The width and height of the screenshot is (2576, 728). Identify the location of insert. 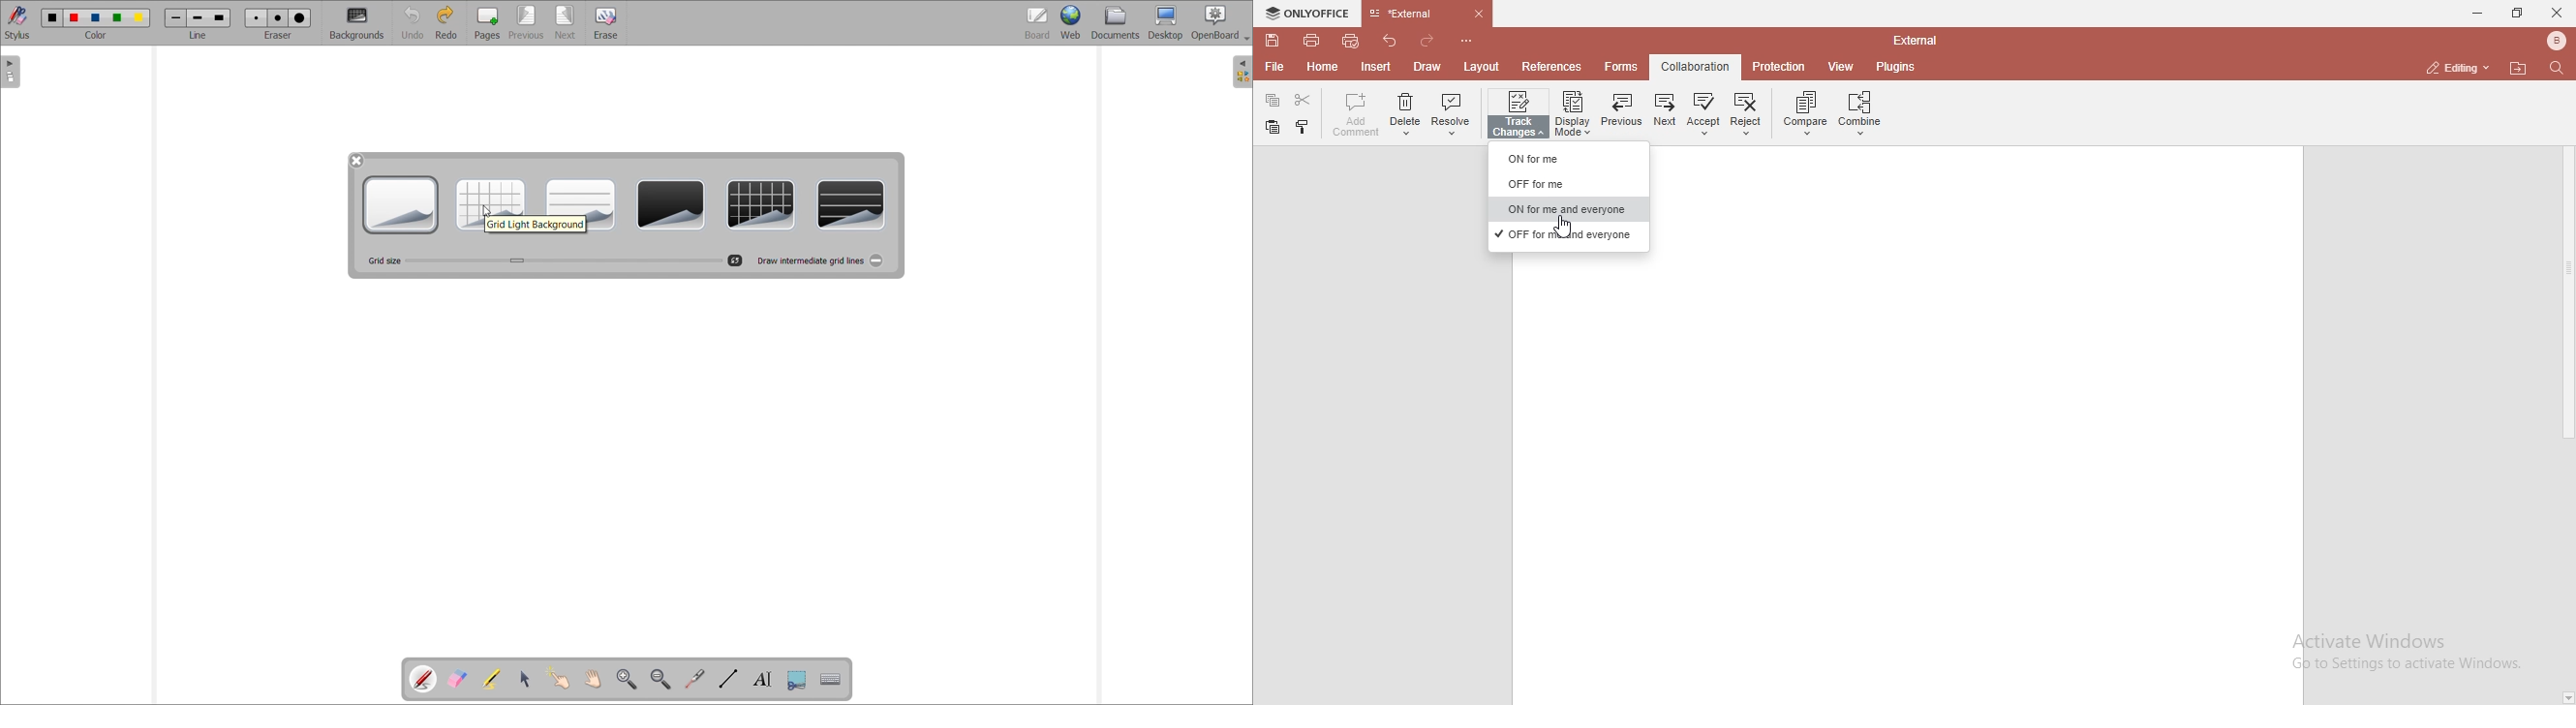
(1378, 67).